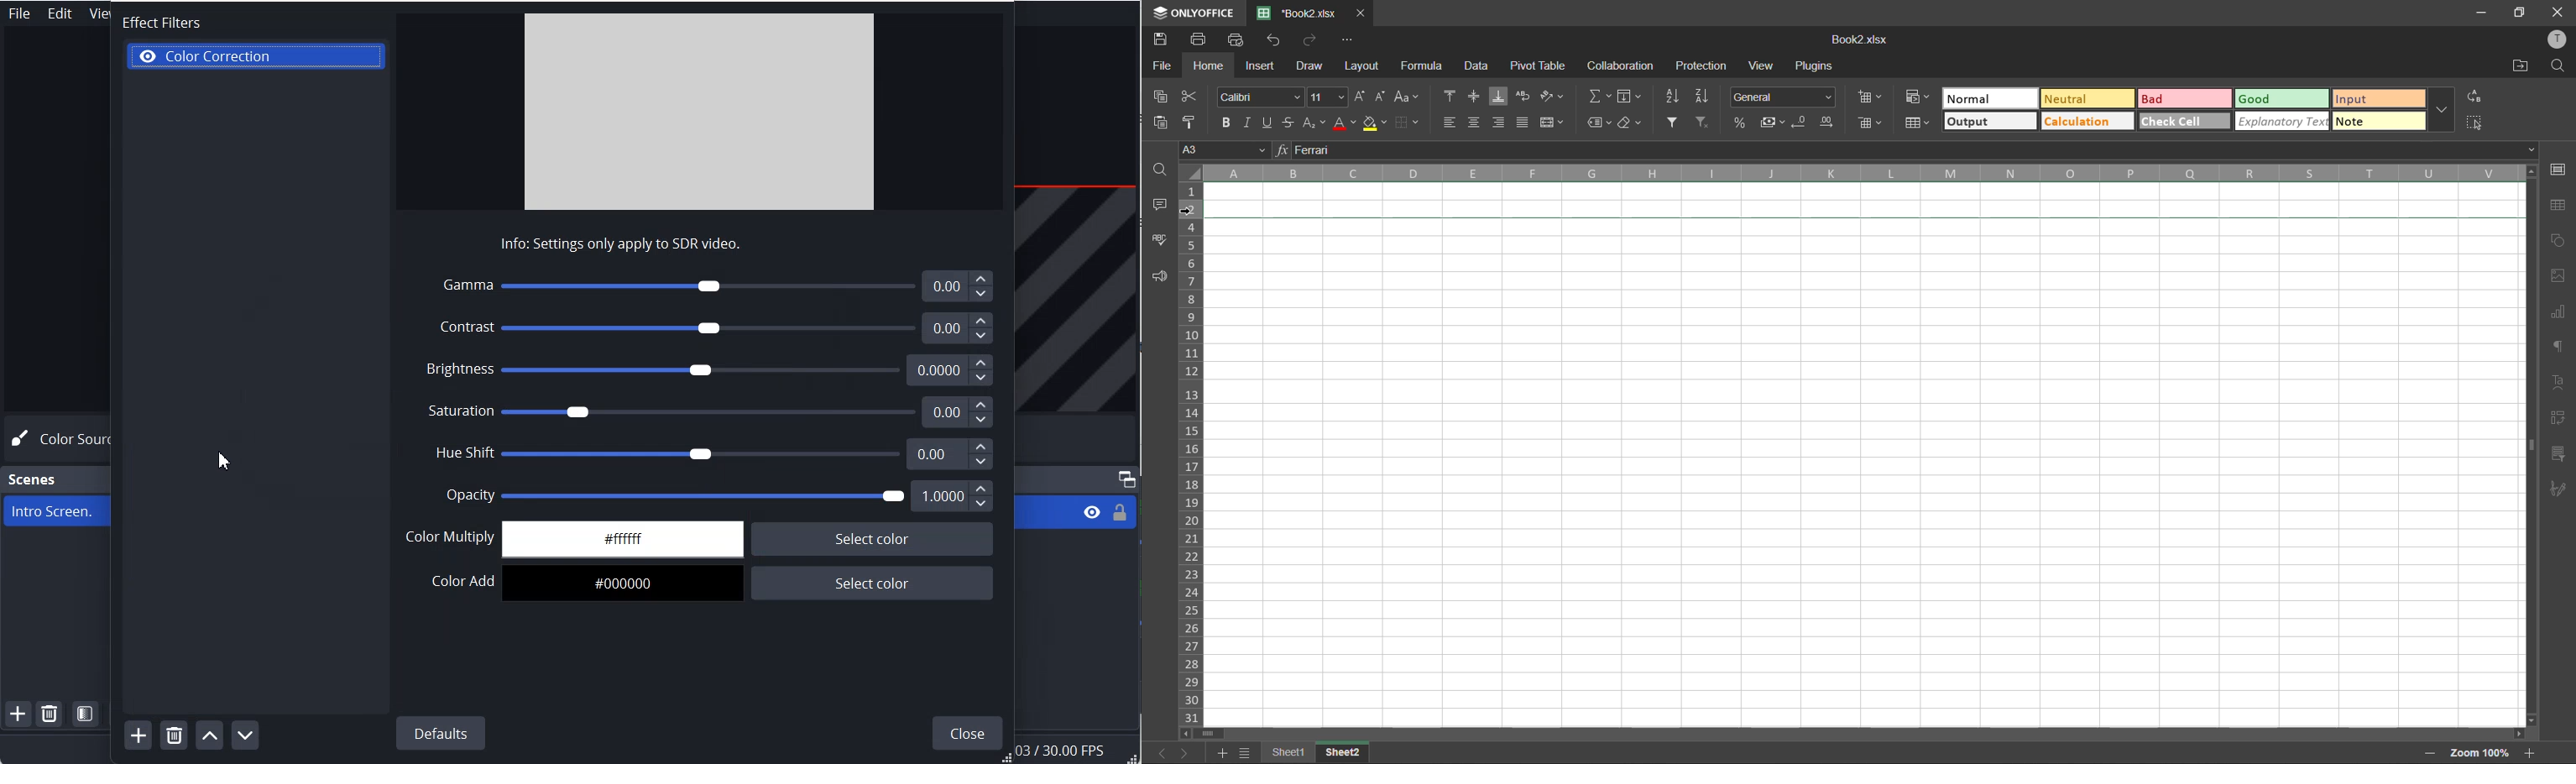 The width and height of the screenshot is (2576, 784). I want to click on table, so click(2560, 206).